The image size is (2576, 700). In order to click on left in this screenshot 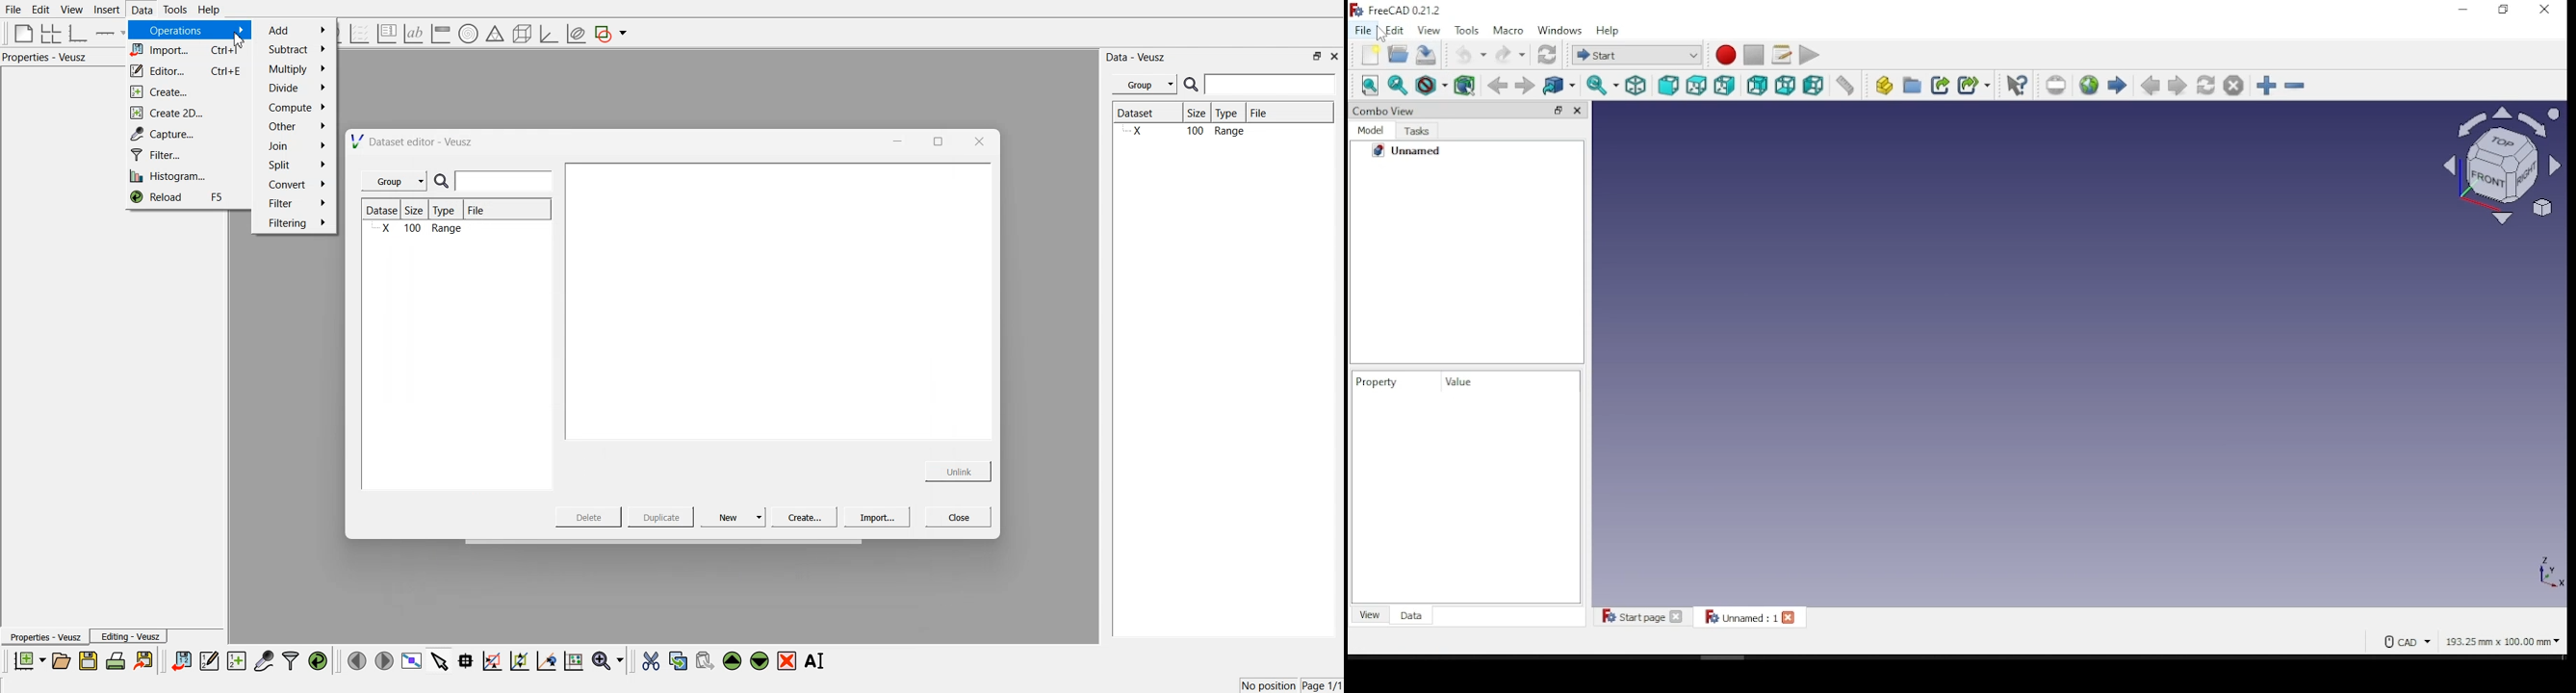, I will do `click(1814, 85)`.